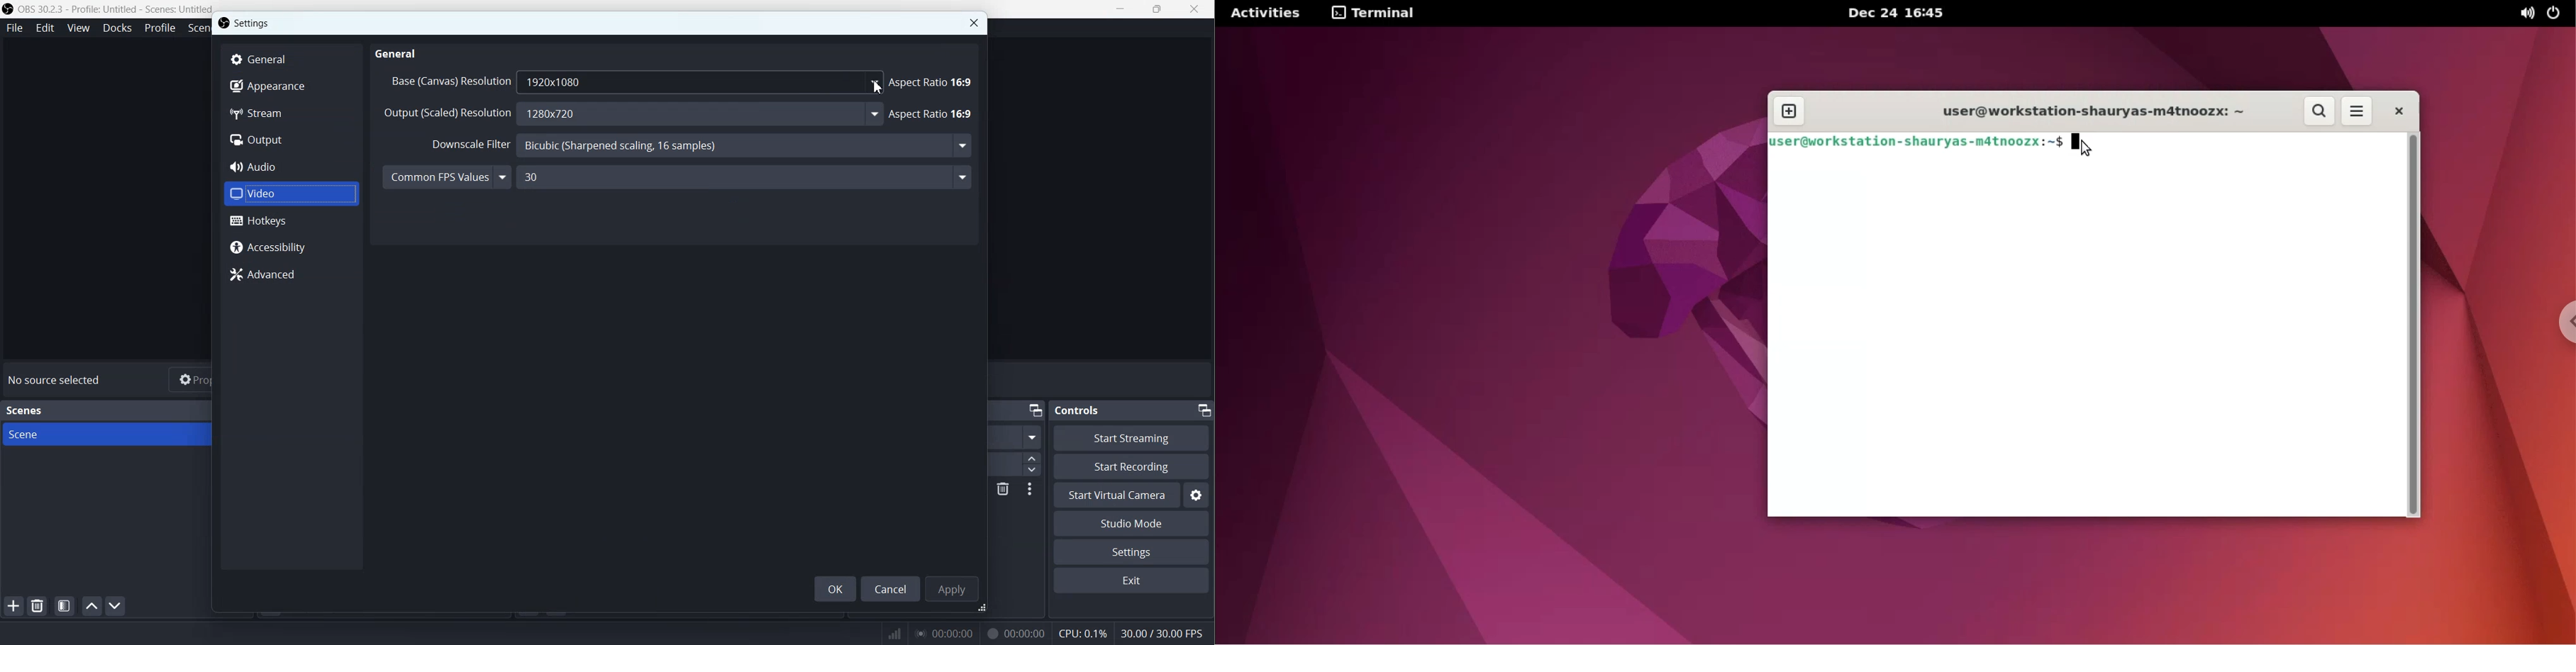 The image size is (2576, 672). Describe the element at coordinates (290, 87) in the screenshot. I see `Appearance` at that location.